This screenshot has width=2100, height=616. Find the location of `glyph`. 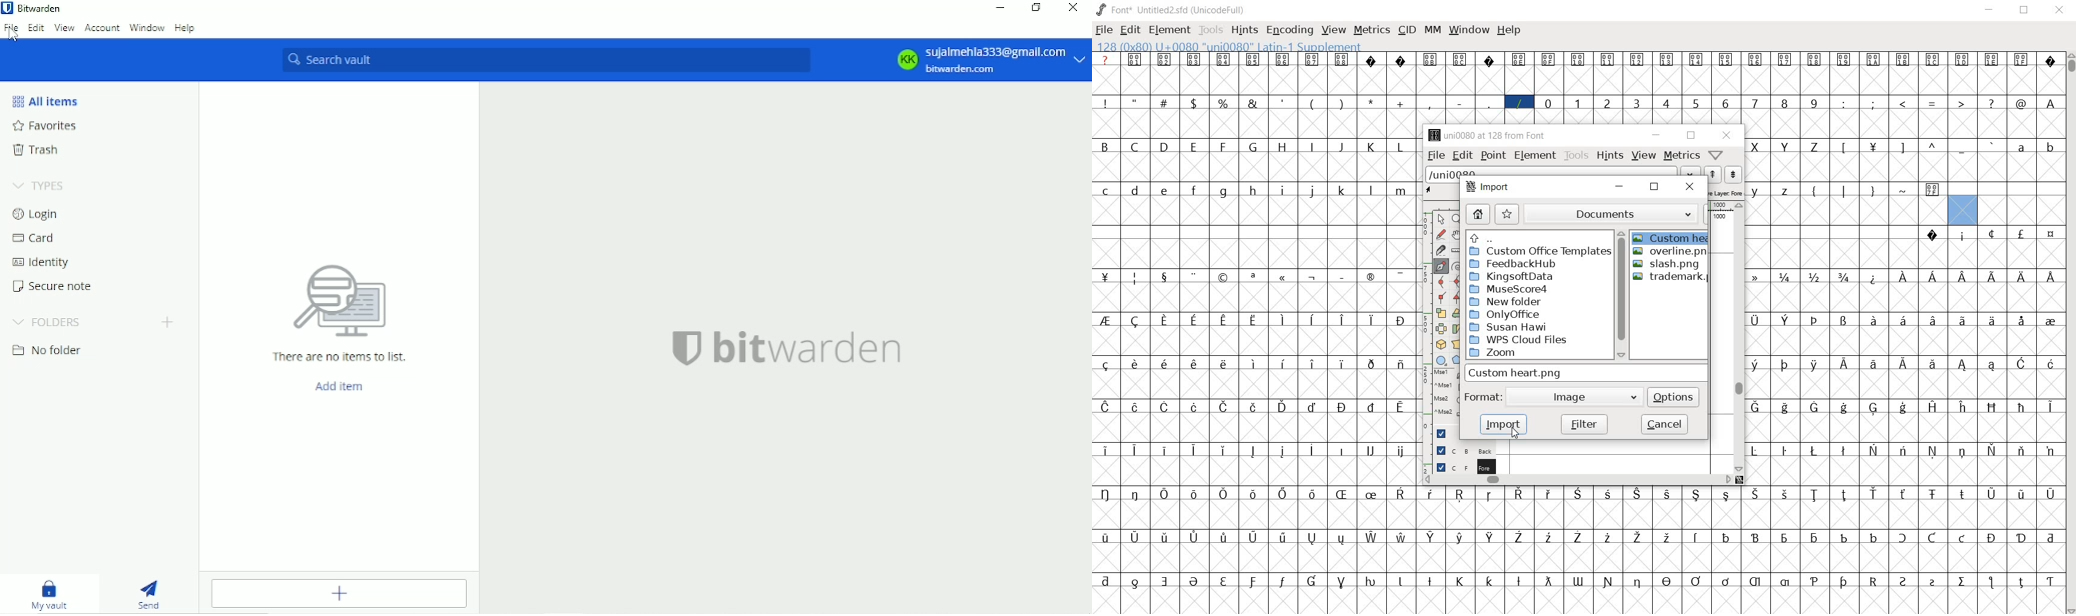

glyph is located at coordinates (1844, 60).